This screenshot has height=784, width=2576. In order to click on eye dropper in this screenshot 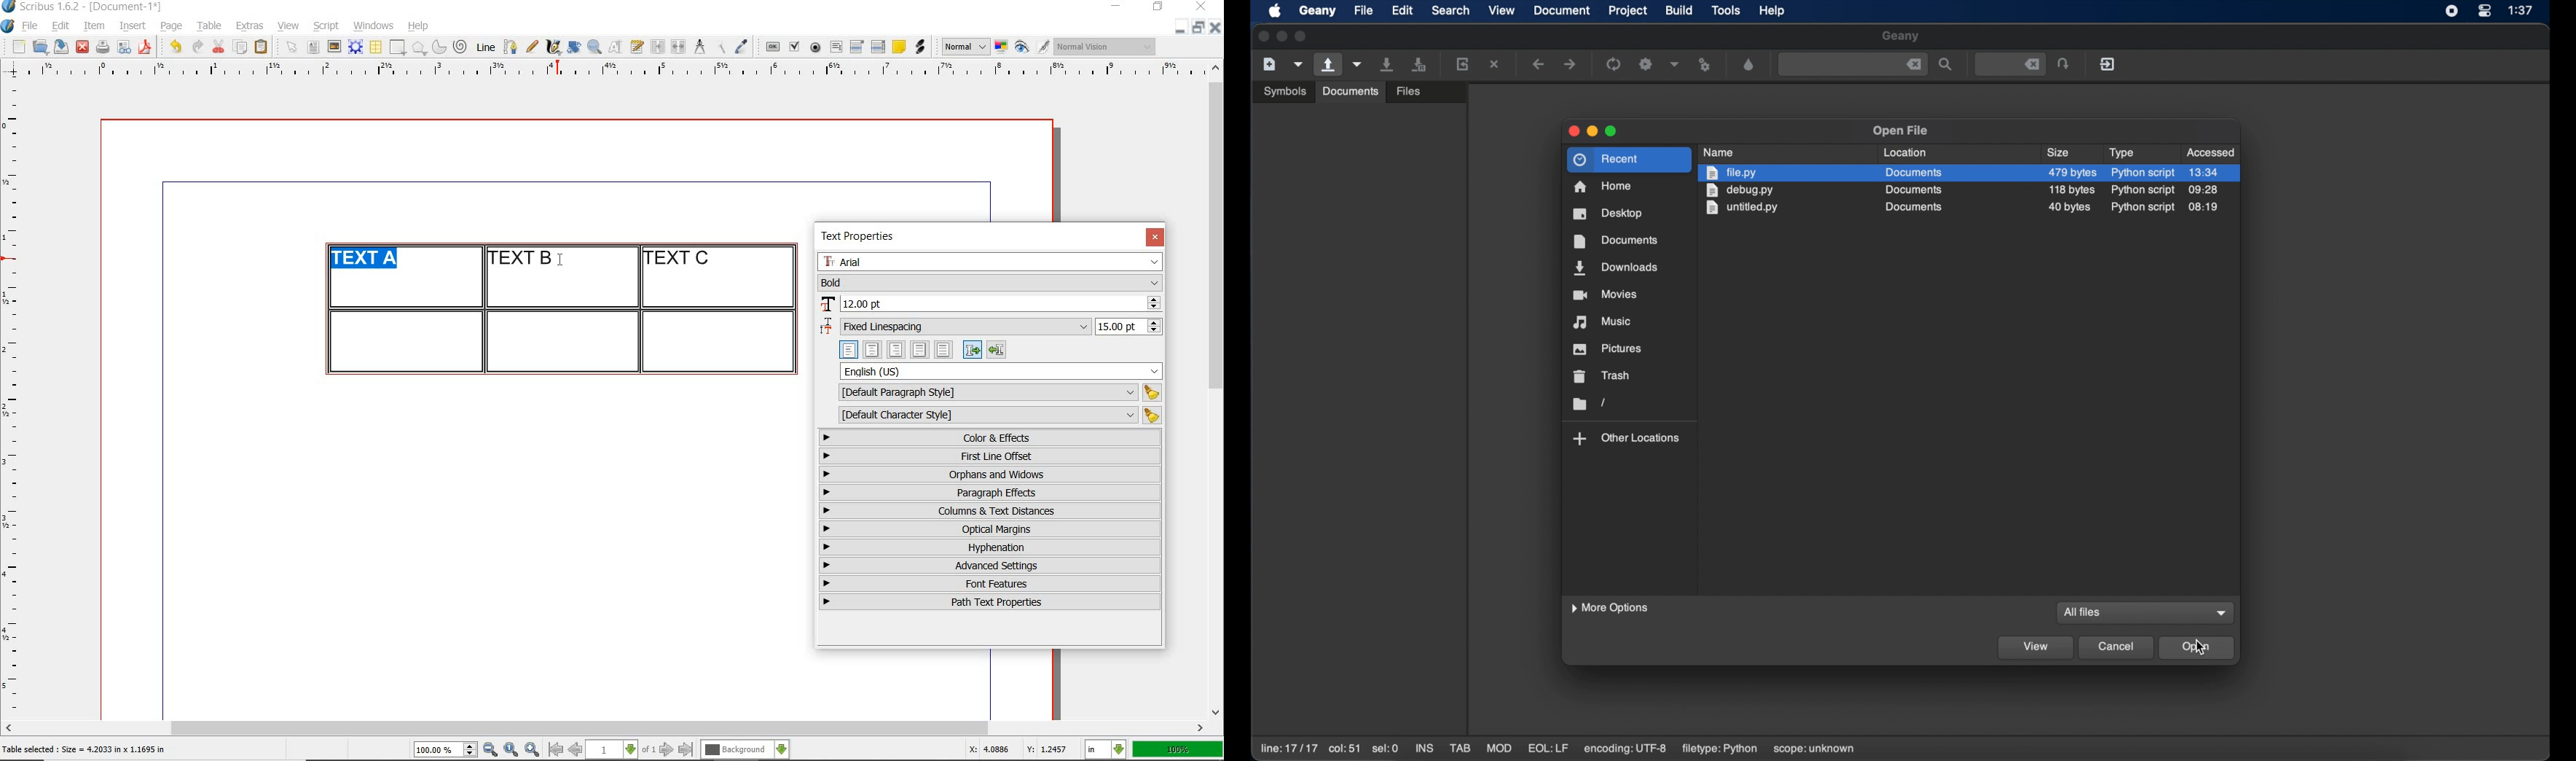, I will do `click(741, 48)`.